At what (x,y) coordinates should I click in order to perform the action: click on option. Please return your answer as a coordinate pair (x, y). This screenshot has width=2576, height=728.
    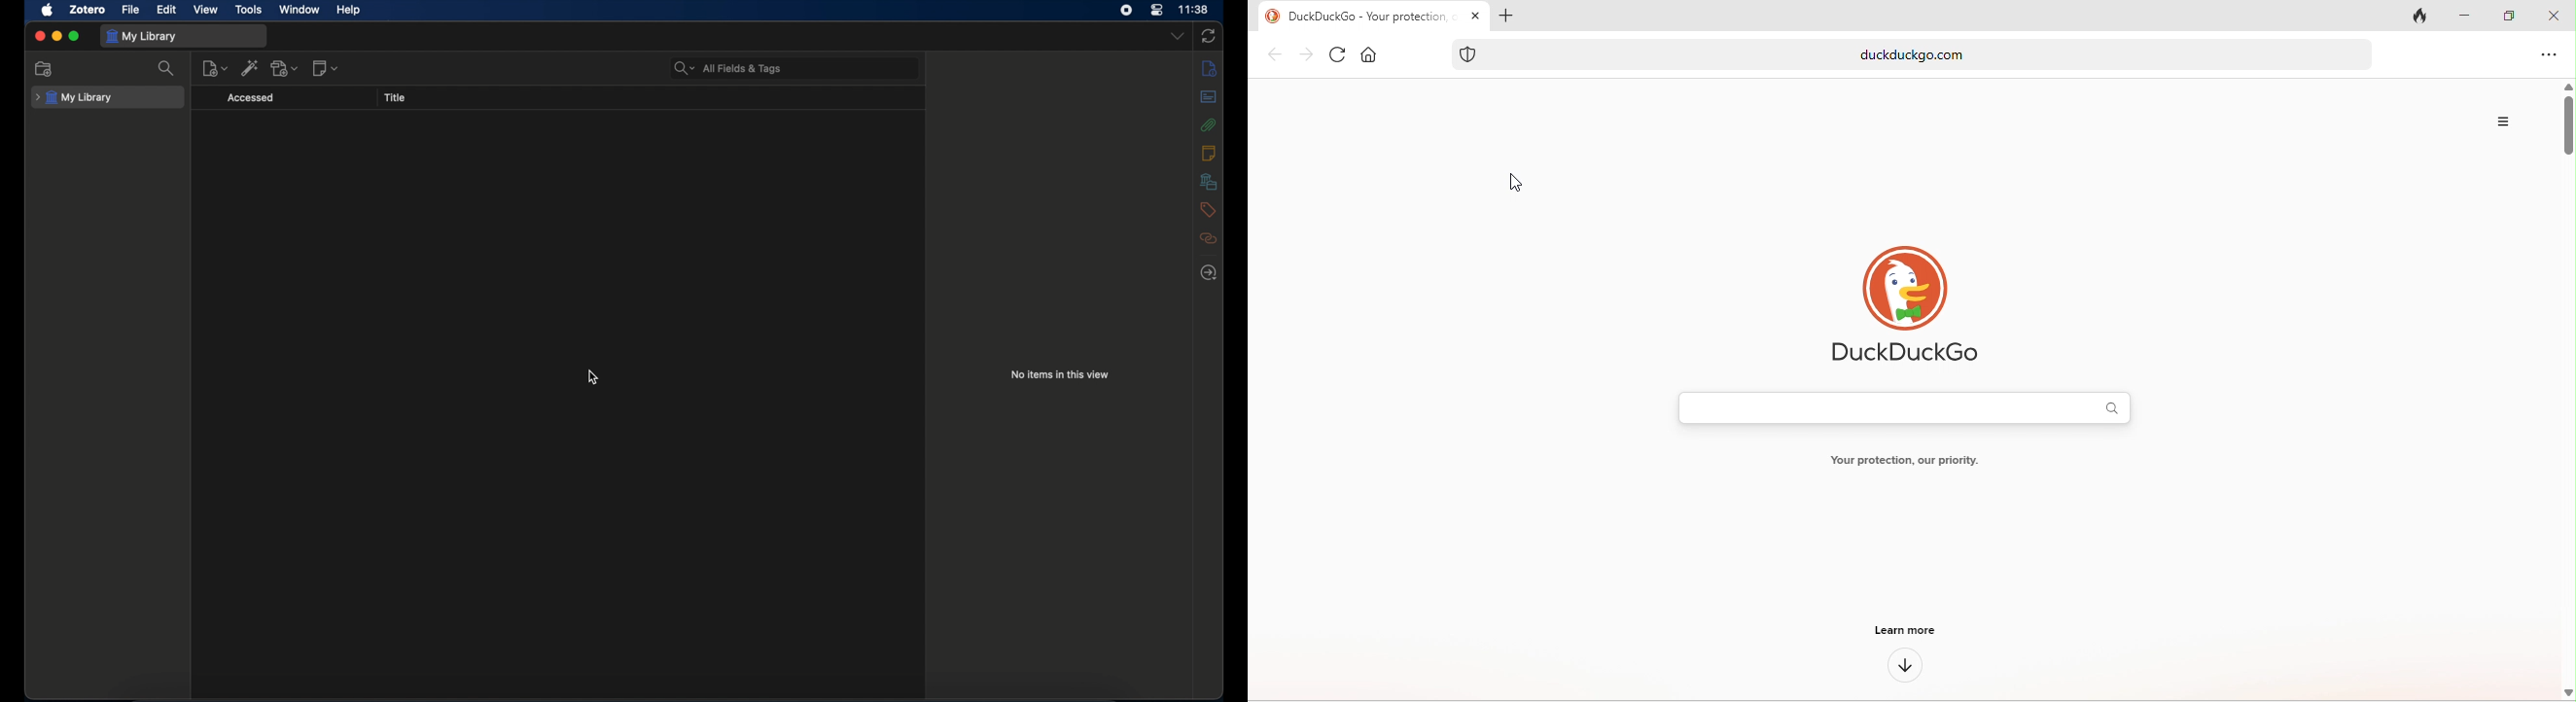
    Looking at the image, I should click on (2506, 122).